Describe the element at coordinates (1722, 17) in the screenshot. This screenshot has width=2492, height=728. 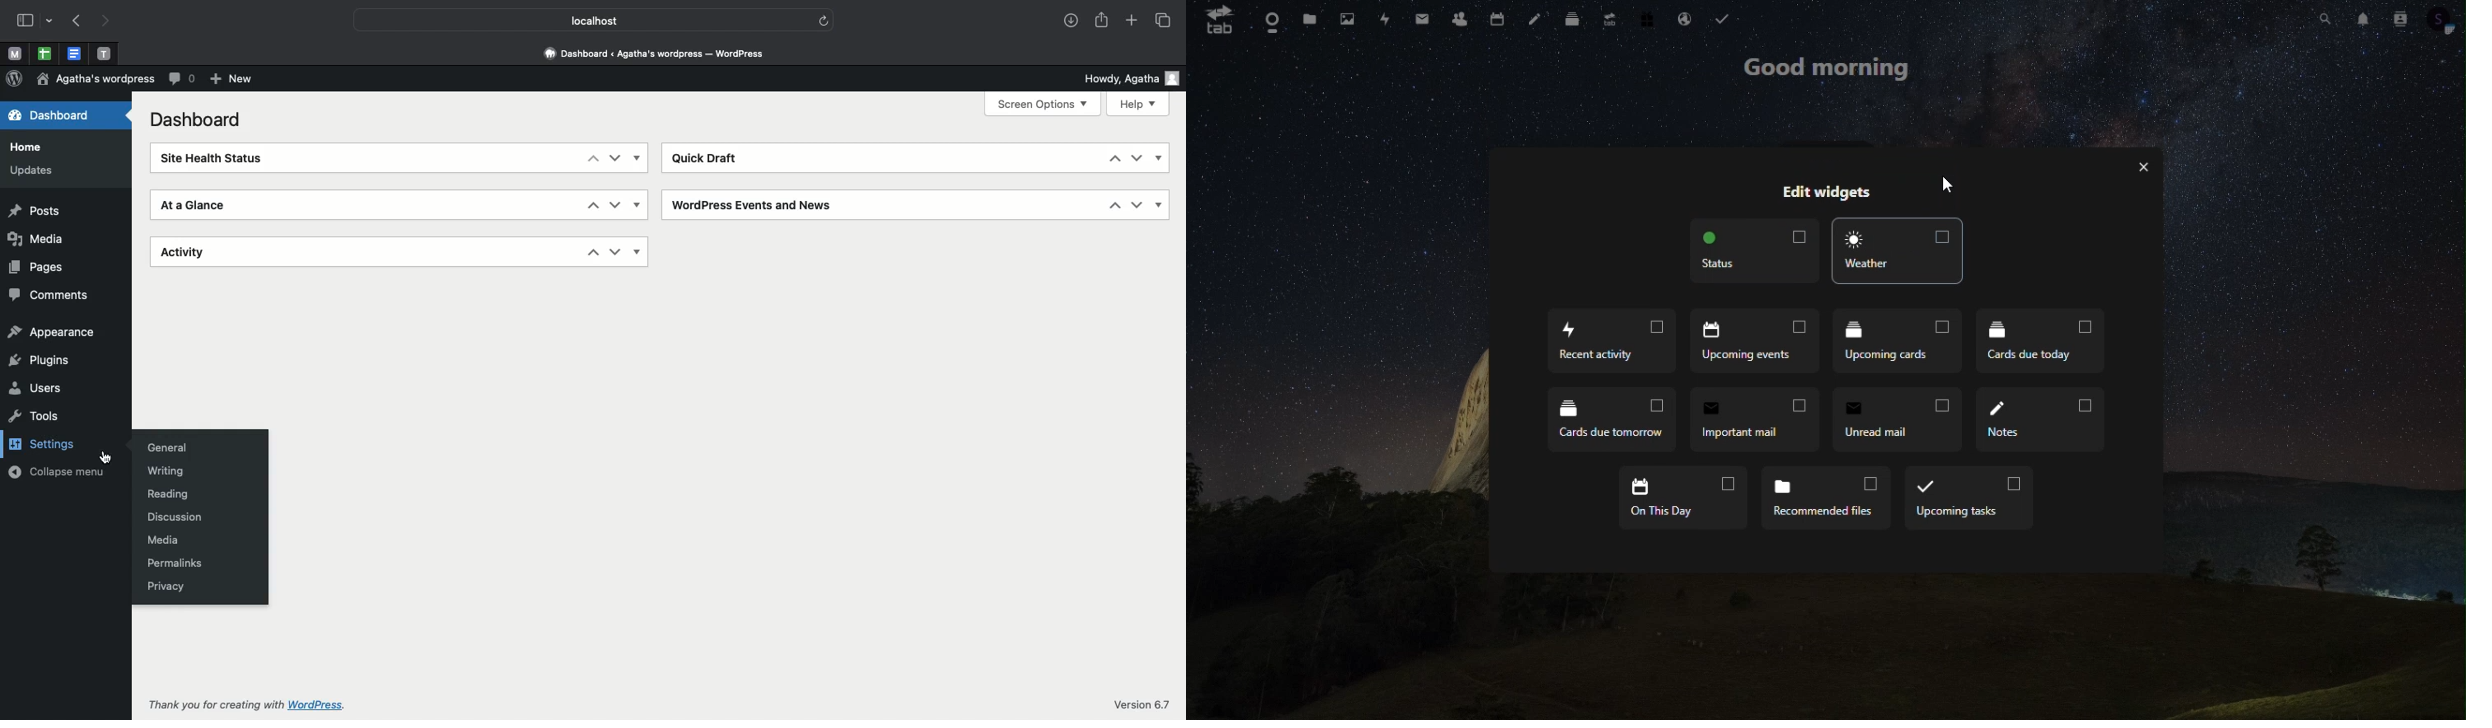
I see `tasks` at that location.